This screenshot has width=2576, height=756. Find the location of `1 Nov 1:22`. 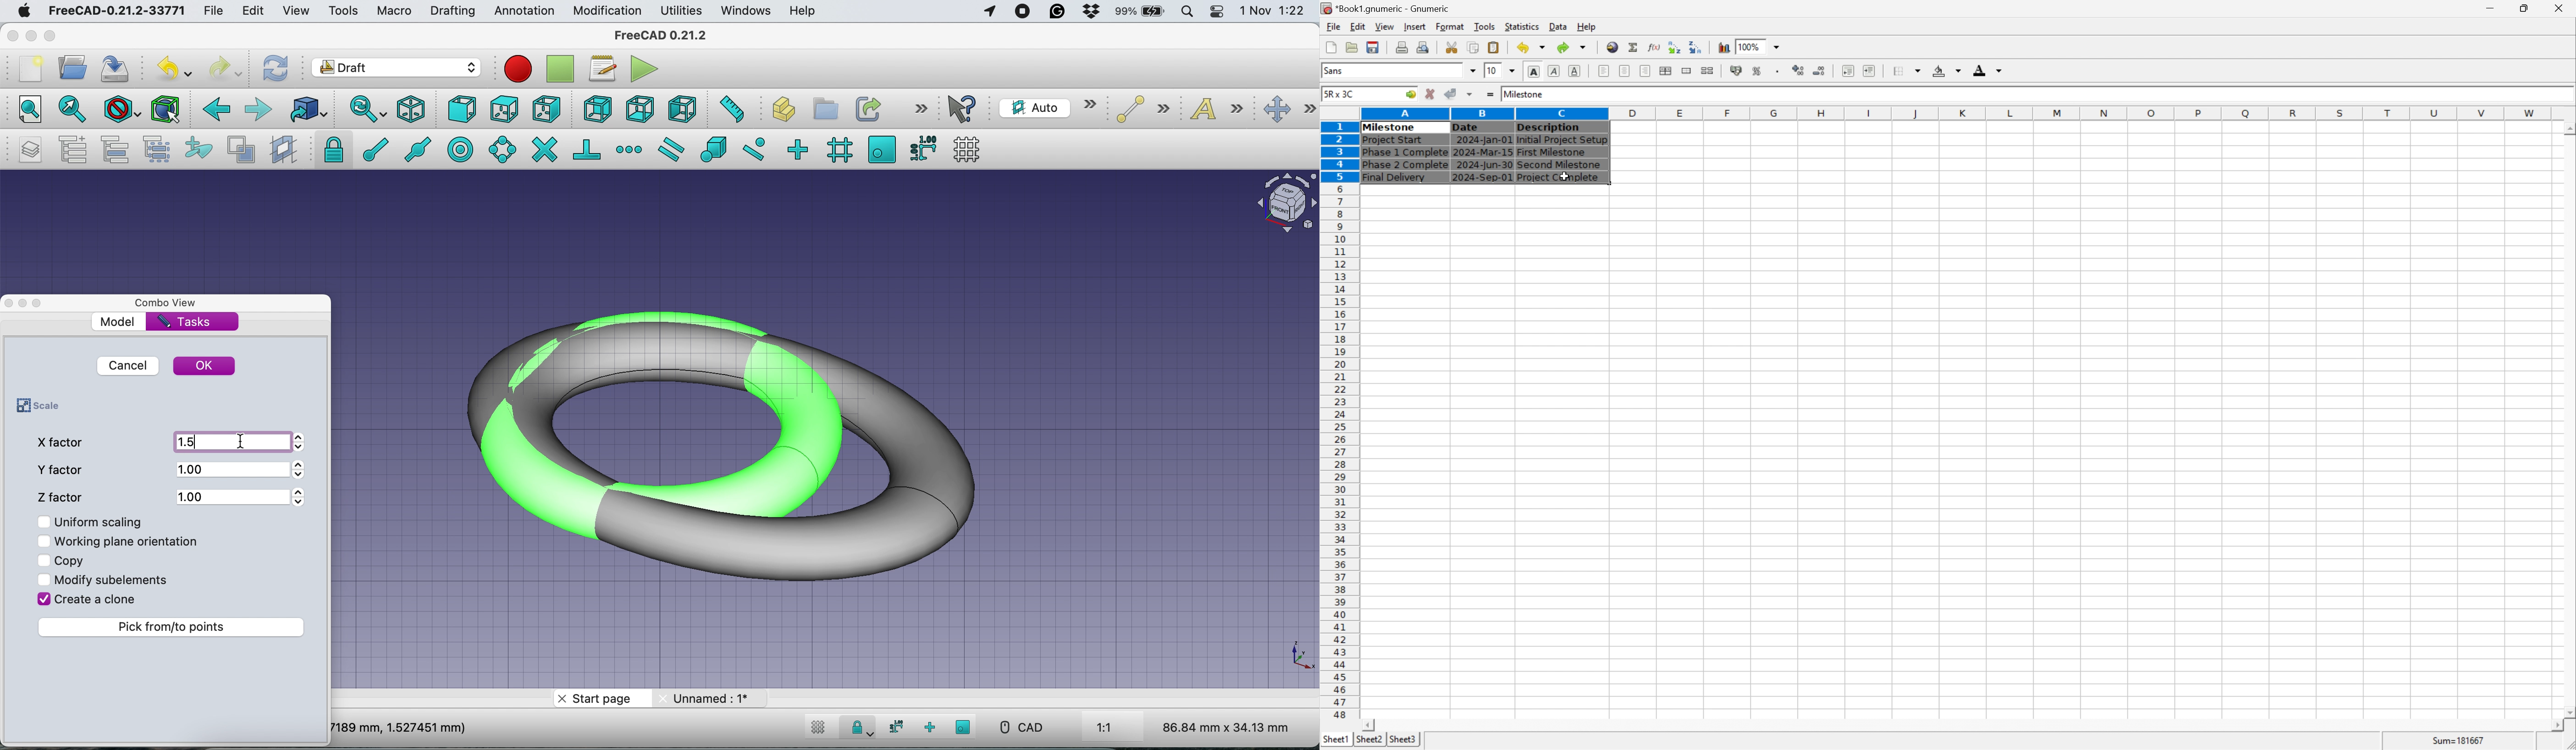

1 Nov 1:22 is located at coordinates (1271, 11).